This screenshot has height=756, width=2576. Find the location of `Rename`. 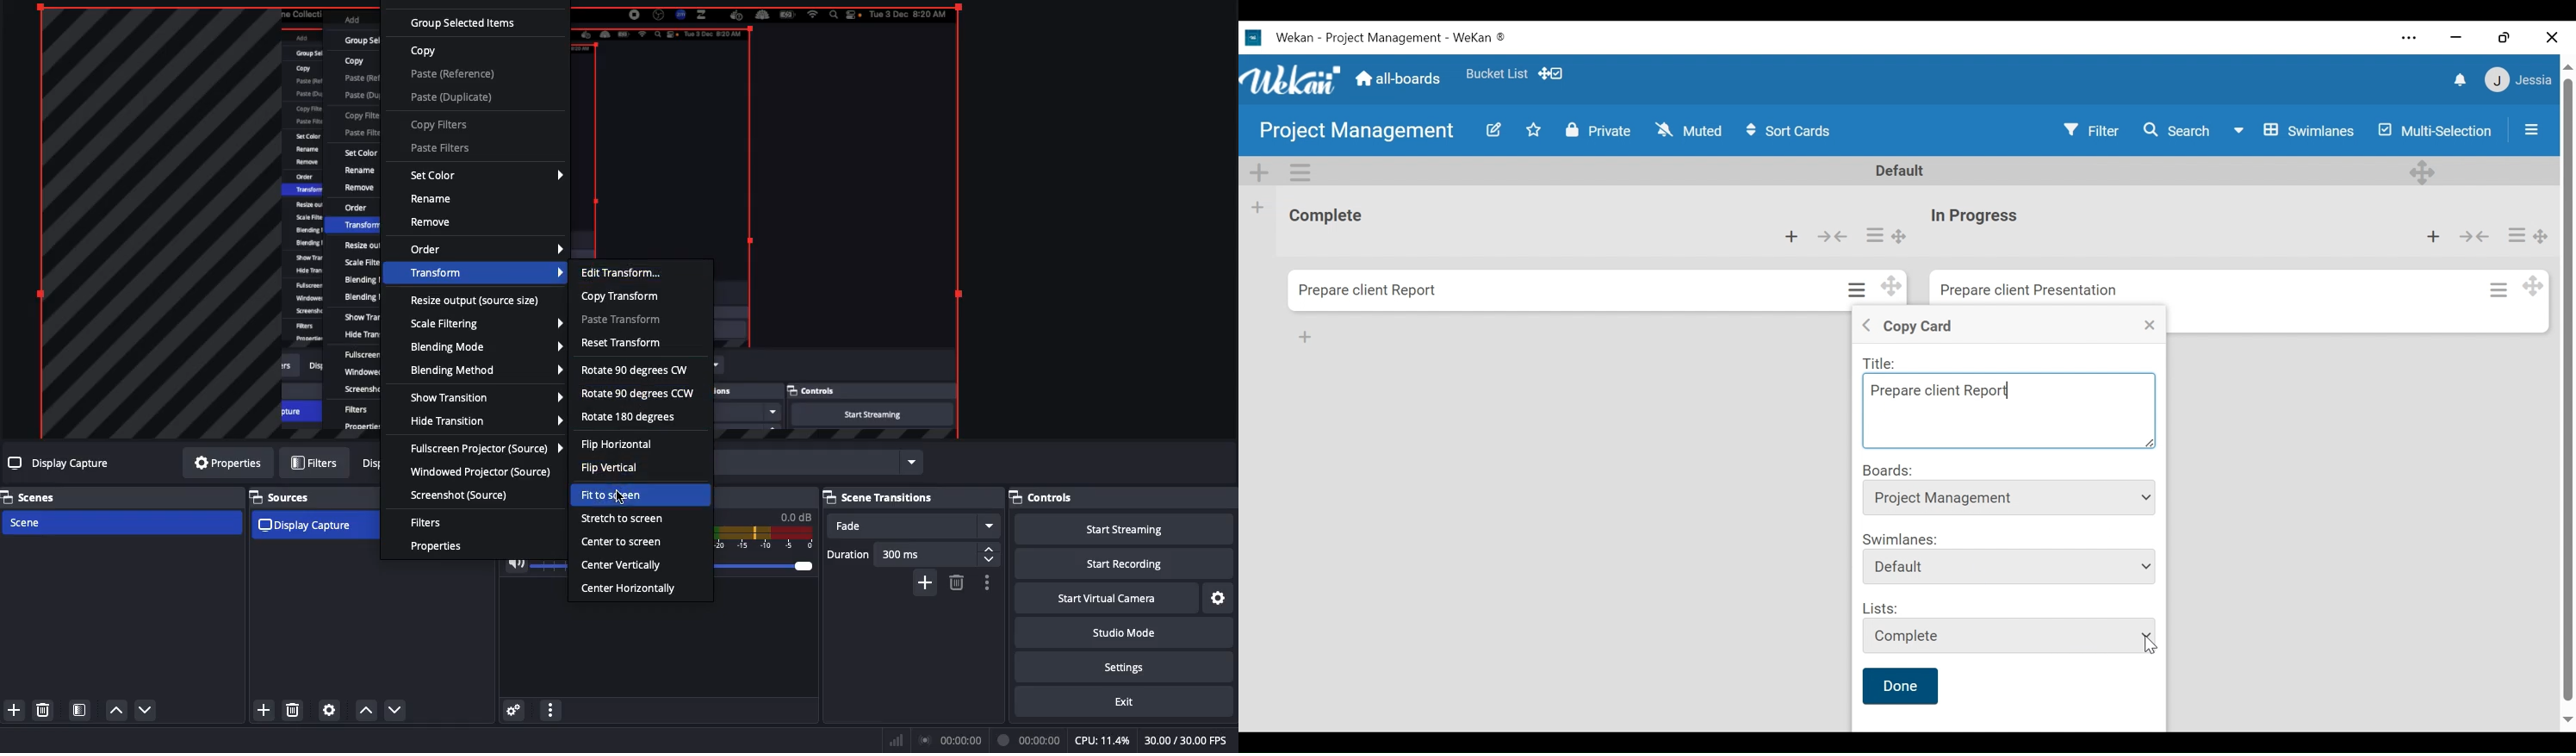

Rename is located at coordinates (431, 199).